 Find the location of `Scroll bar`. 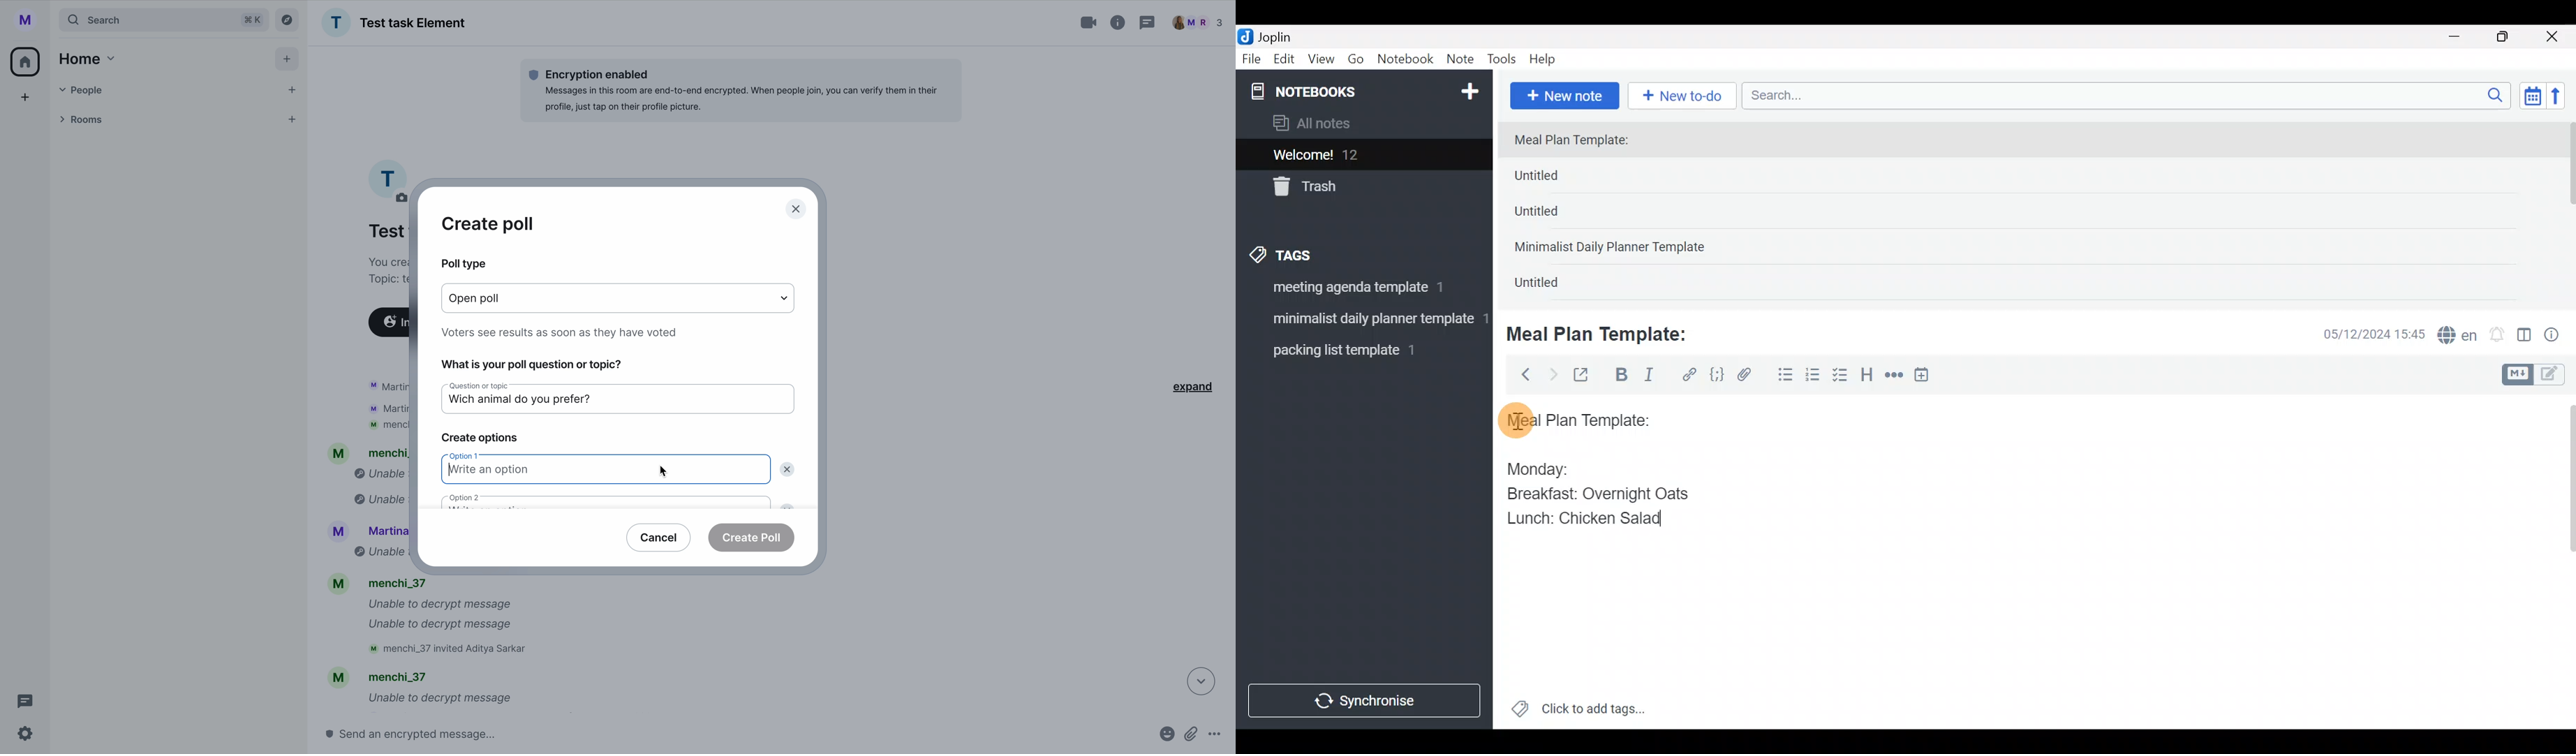

Scroll bar is located at coordinates (2568, 211).